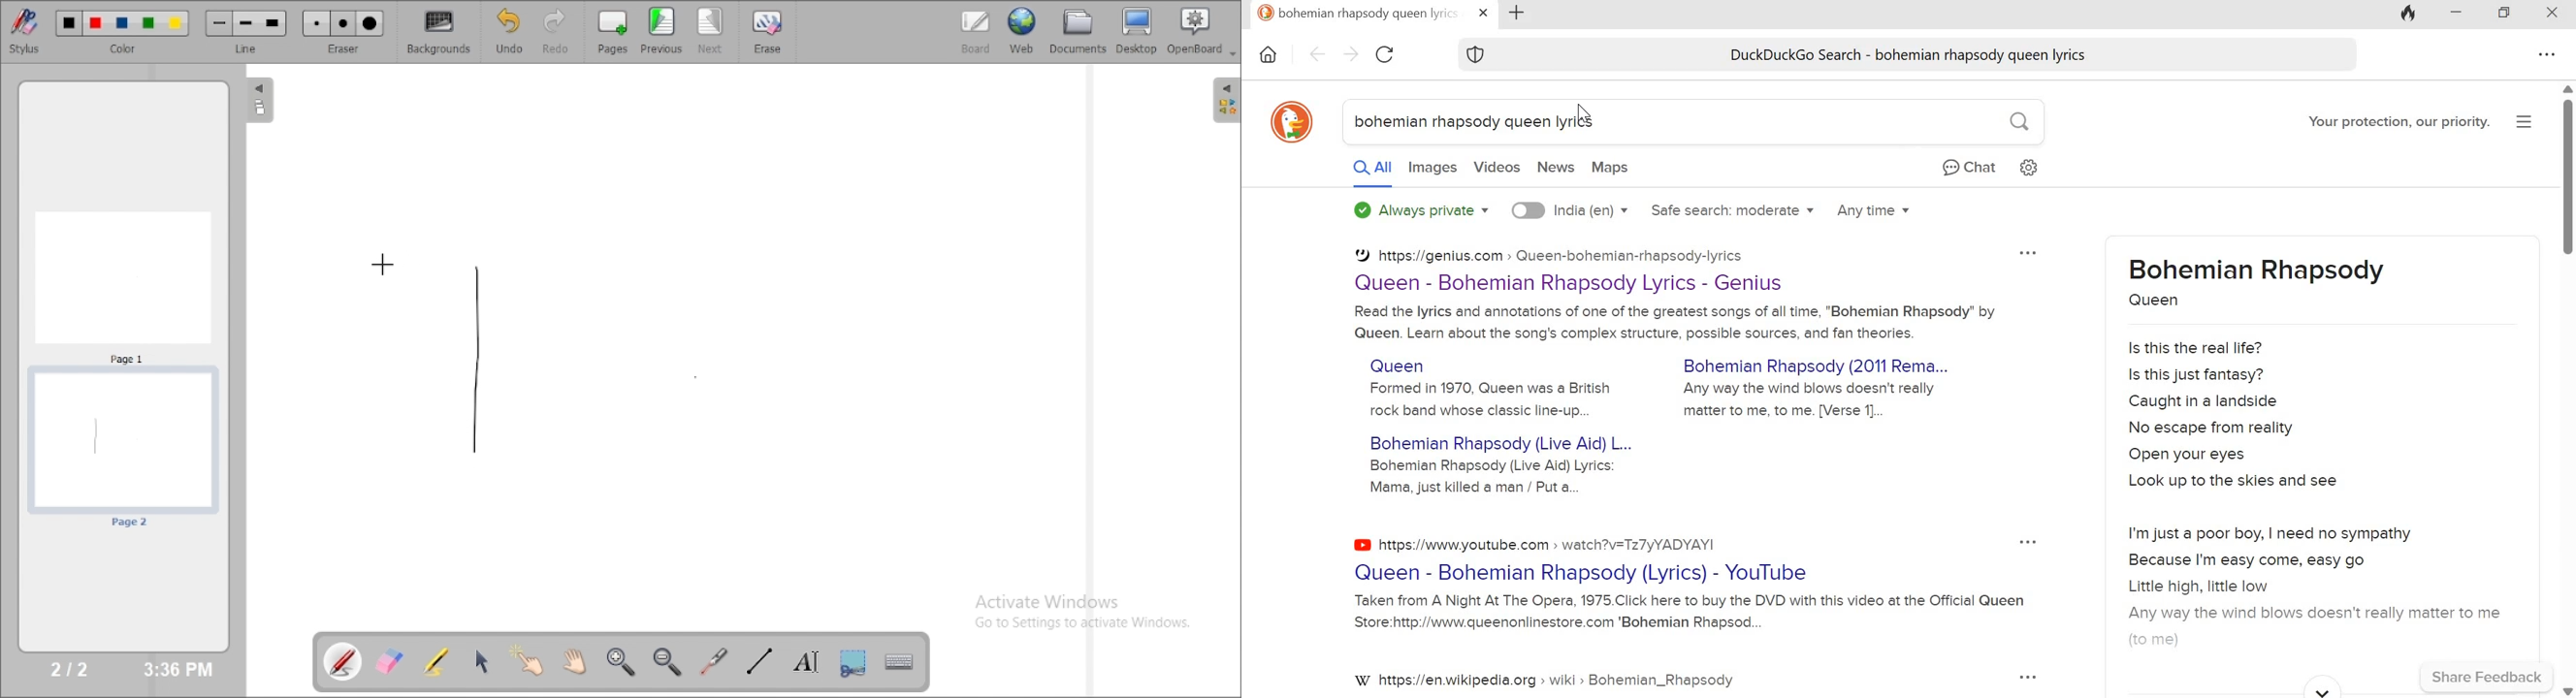  I want to click on select and modify objects, so click(482, 661).